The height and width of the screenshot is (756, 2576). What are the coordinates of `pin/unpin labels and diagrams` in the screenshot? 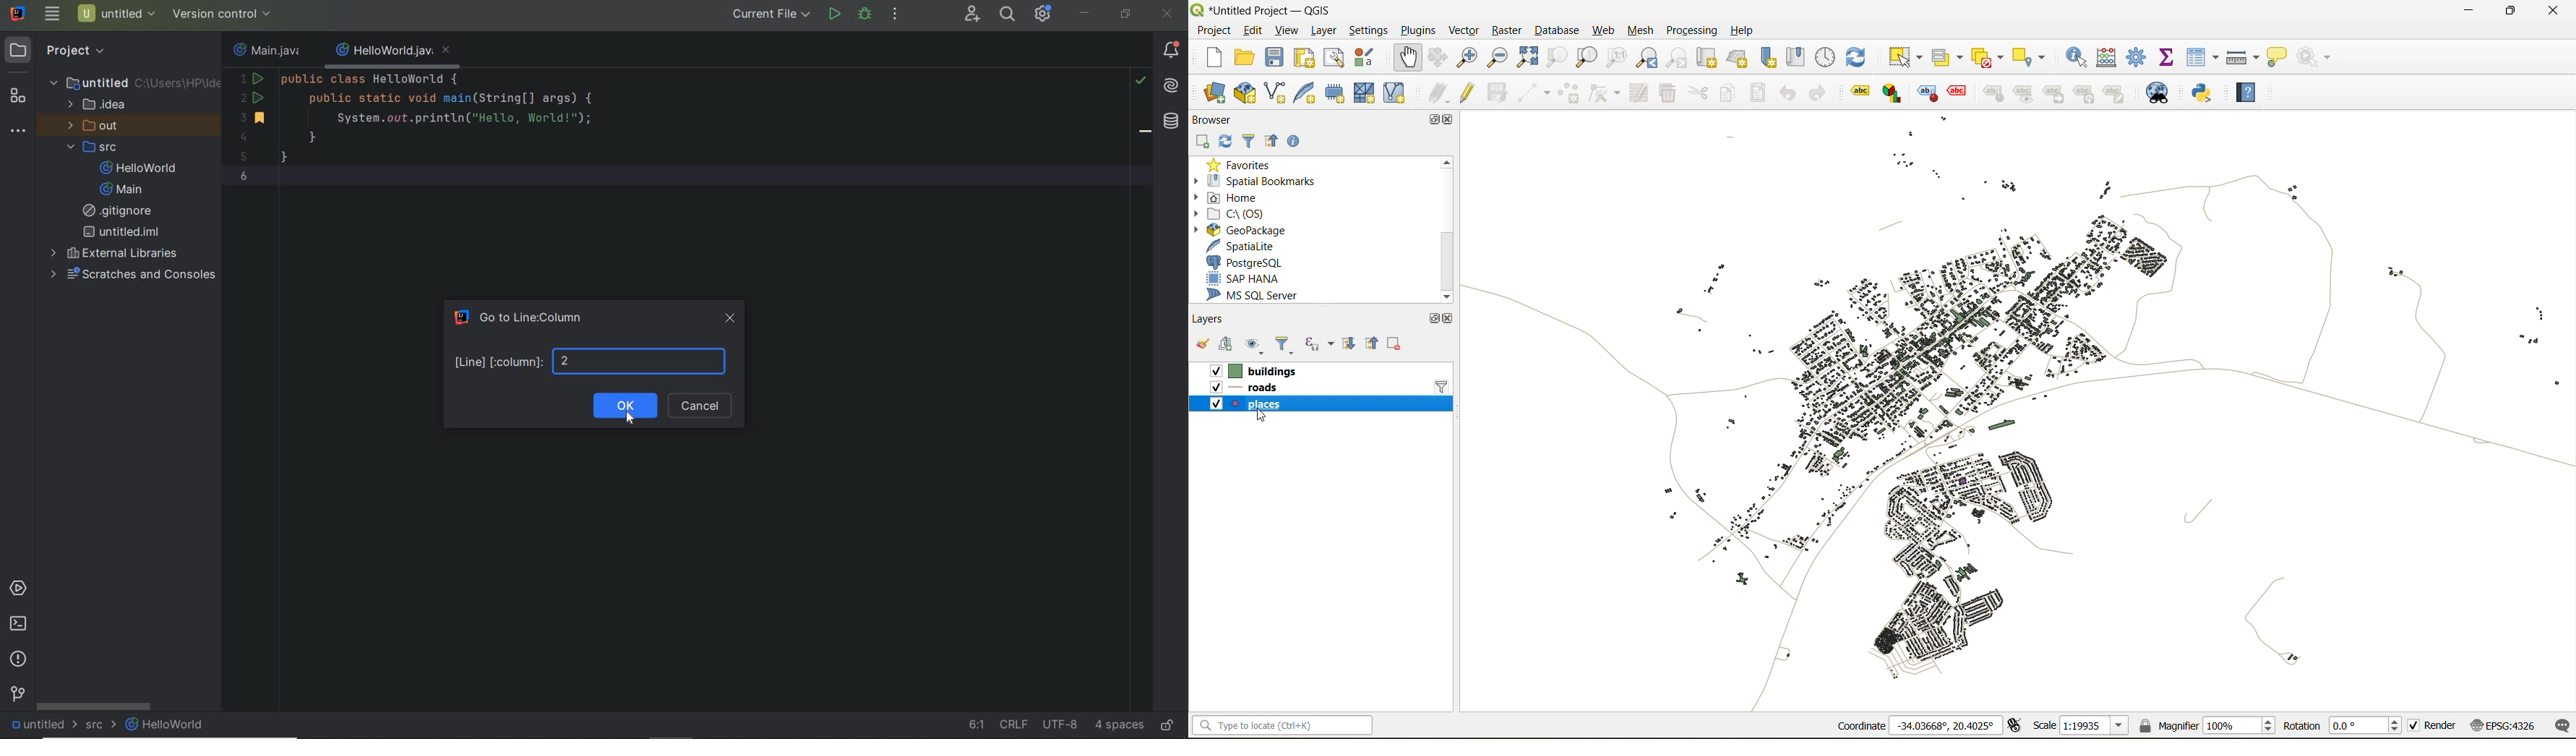 It's located at (1995, 93).